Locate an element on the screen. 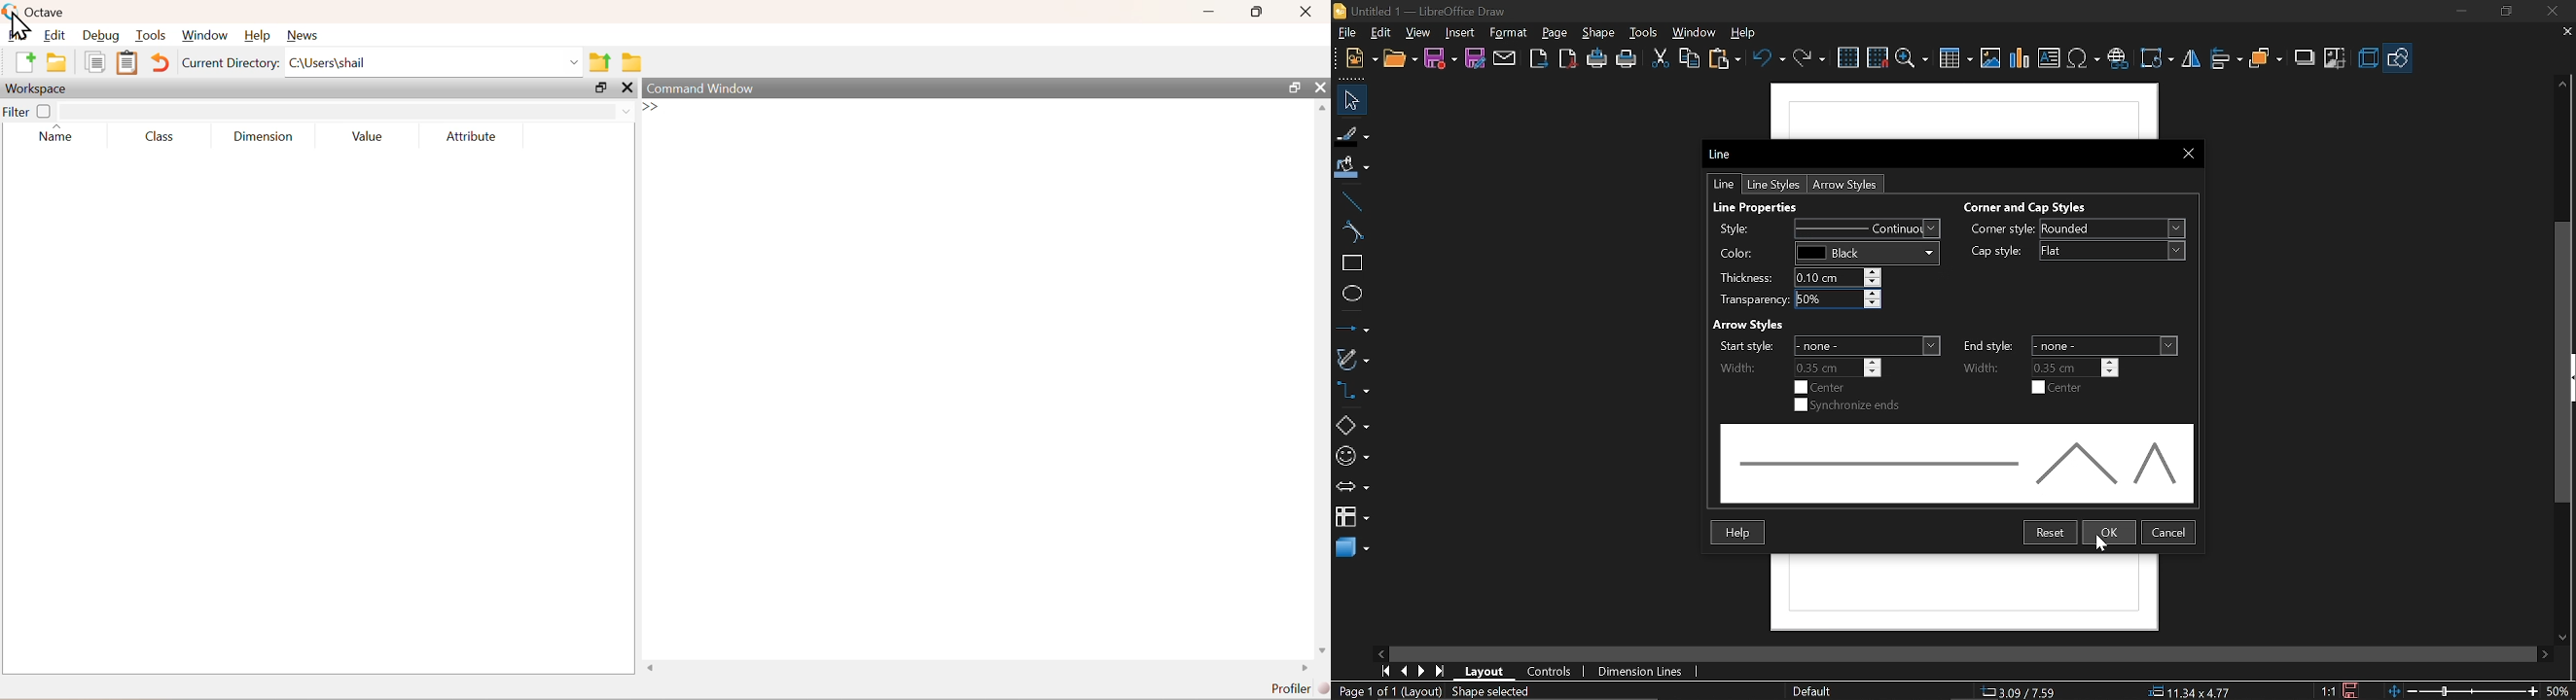  save is located at coordinates (2356, 690).